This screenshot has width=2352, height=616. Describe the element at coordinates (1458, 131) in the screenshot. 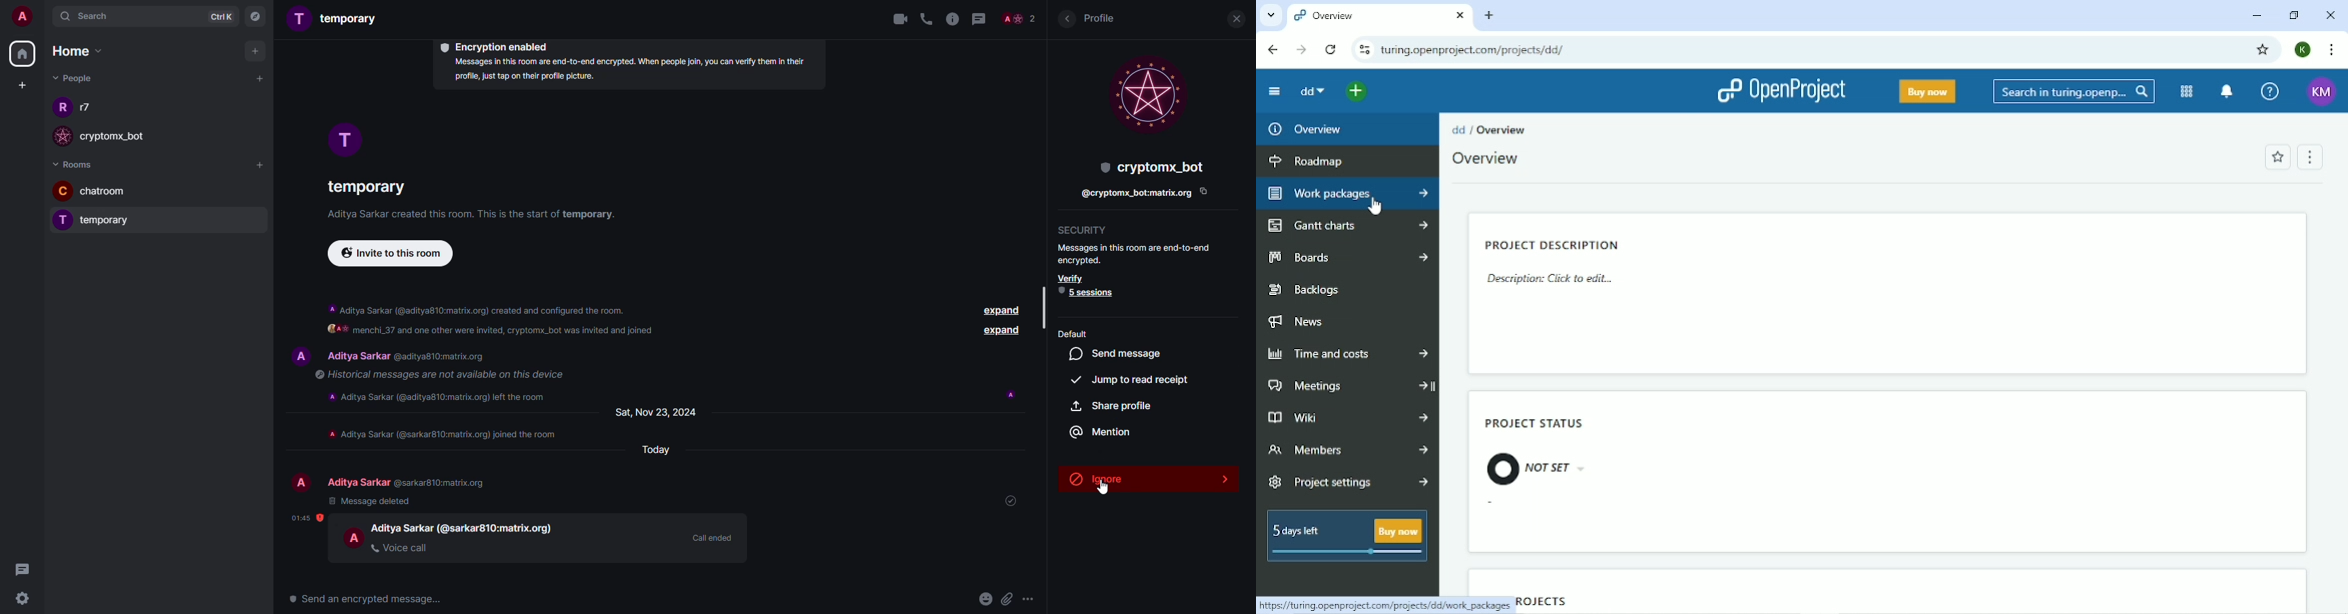

I see `dd` at that location.